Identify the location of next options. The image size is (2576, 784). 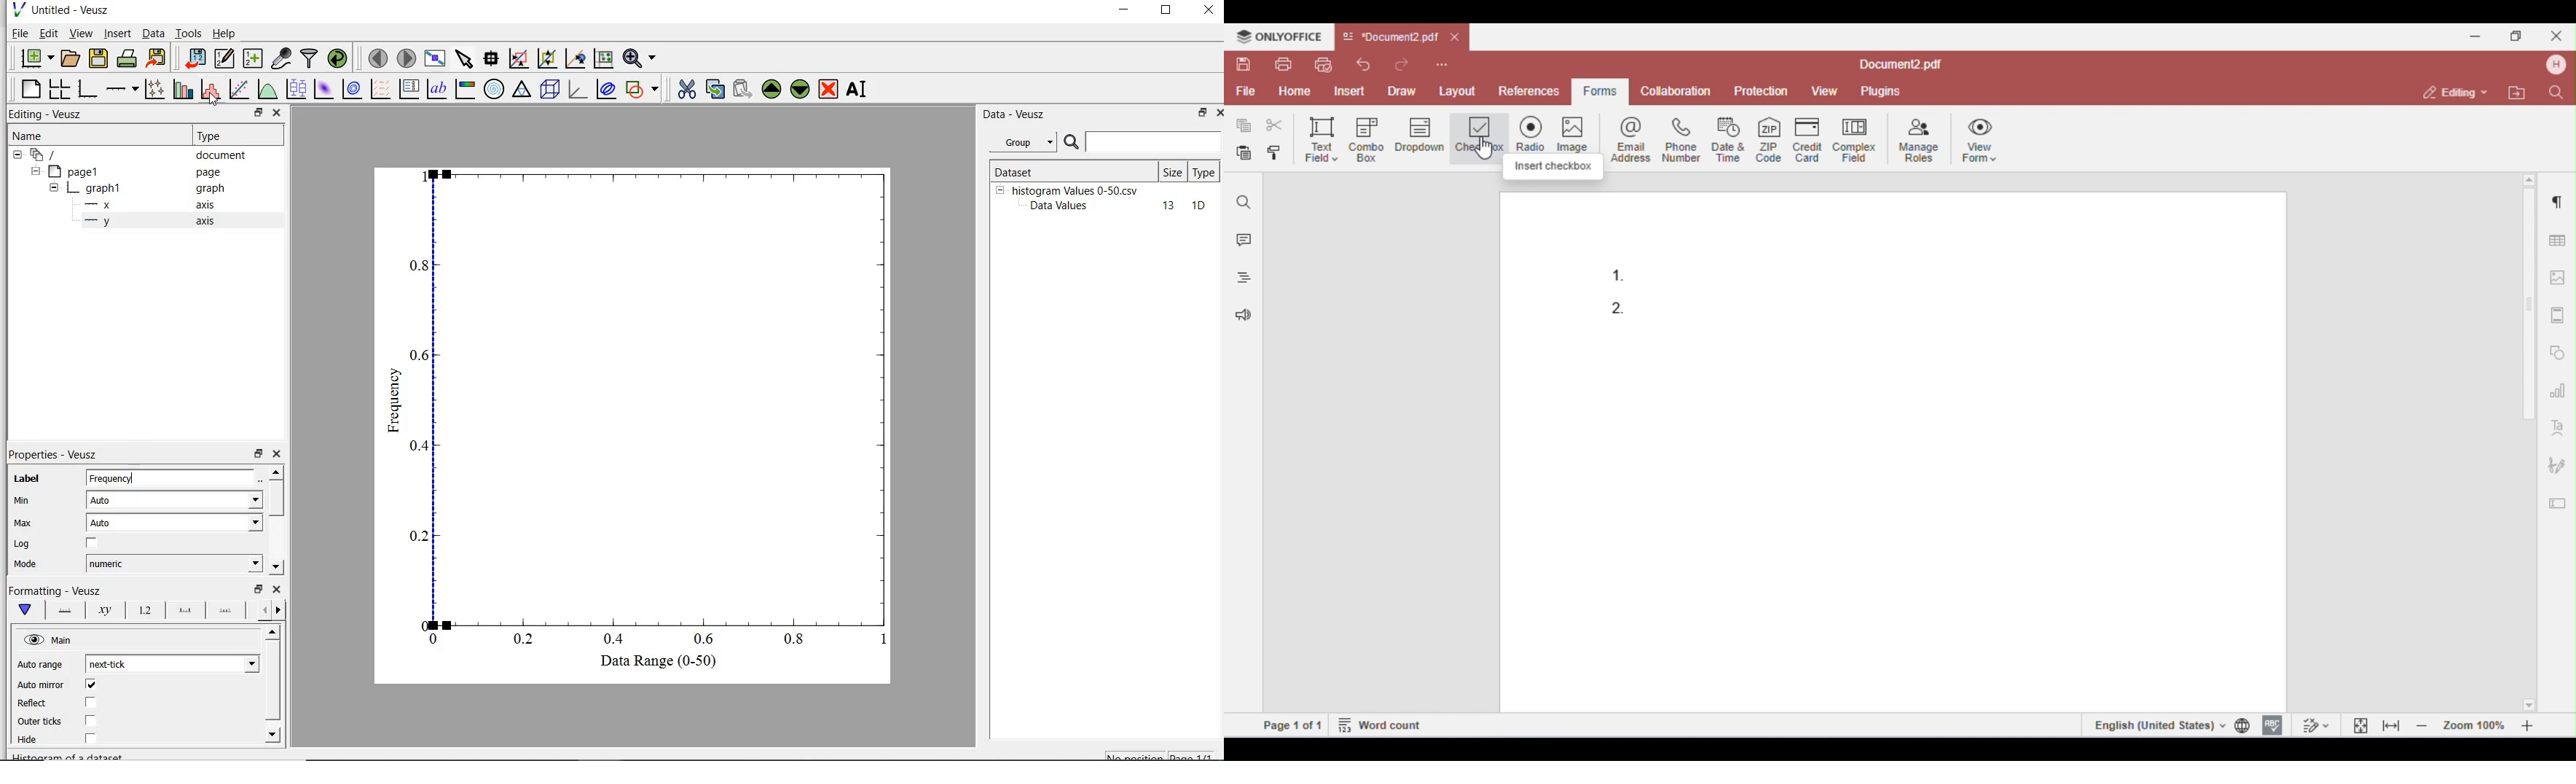
(280, 610).